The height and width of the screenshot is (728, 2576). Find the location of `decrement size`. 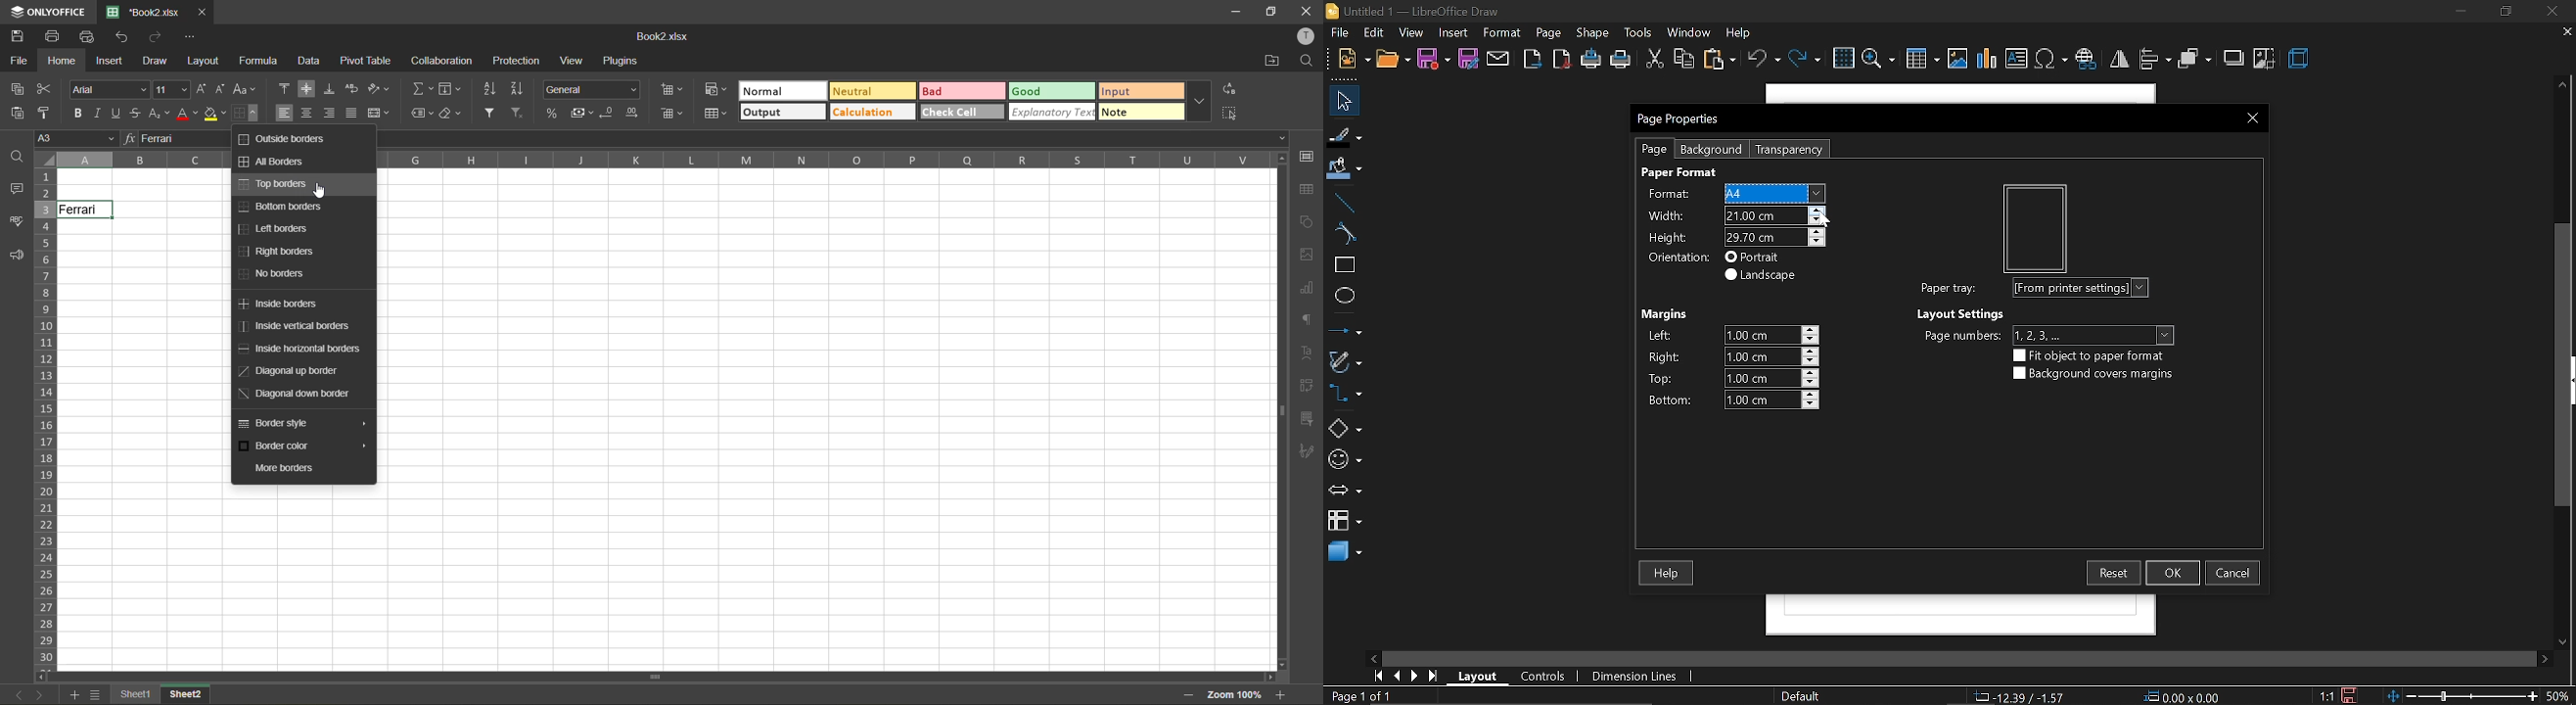

decrement size is located at coordinates (224, 88).